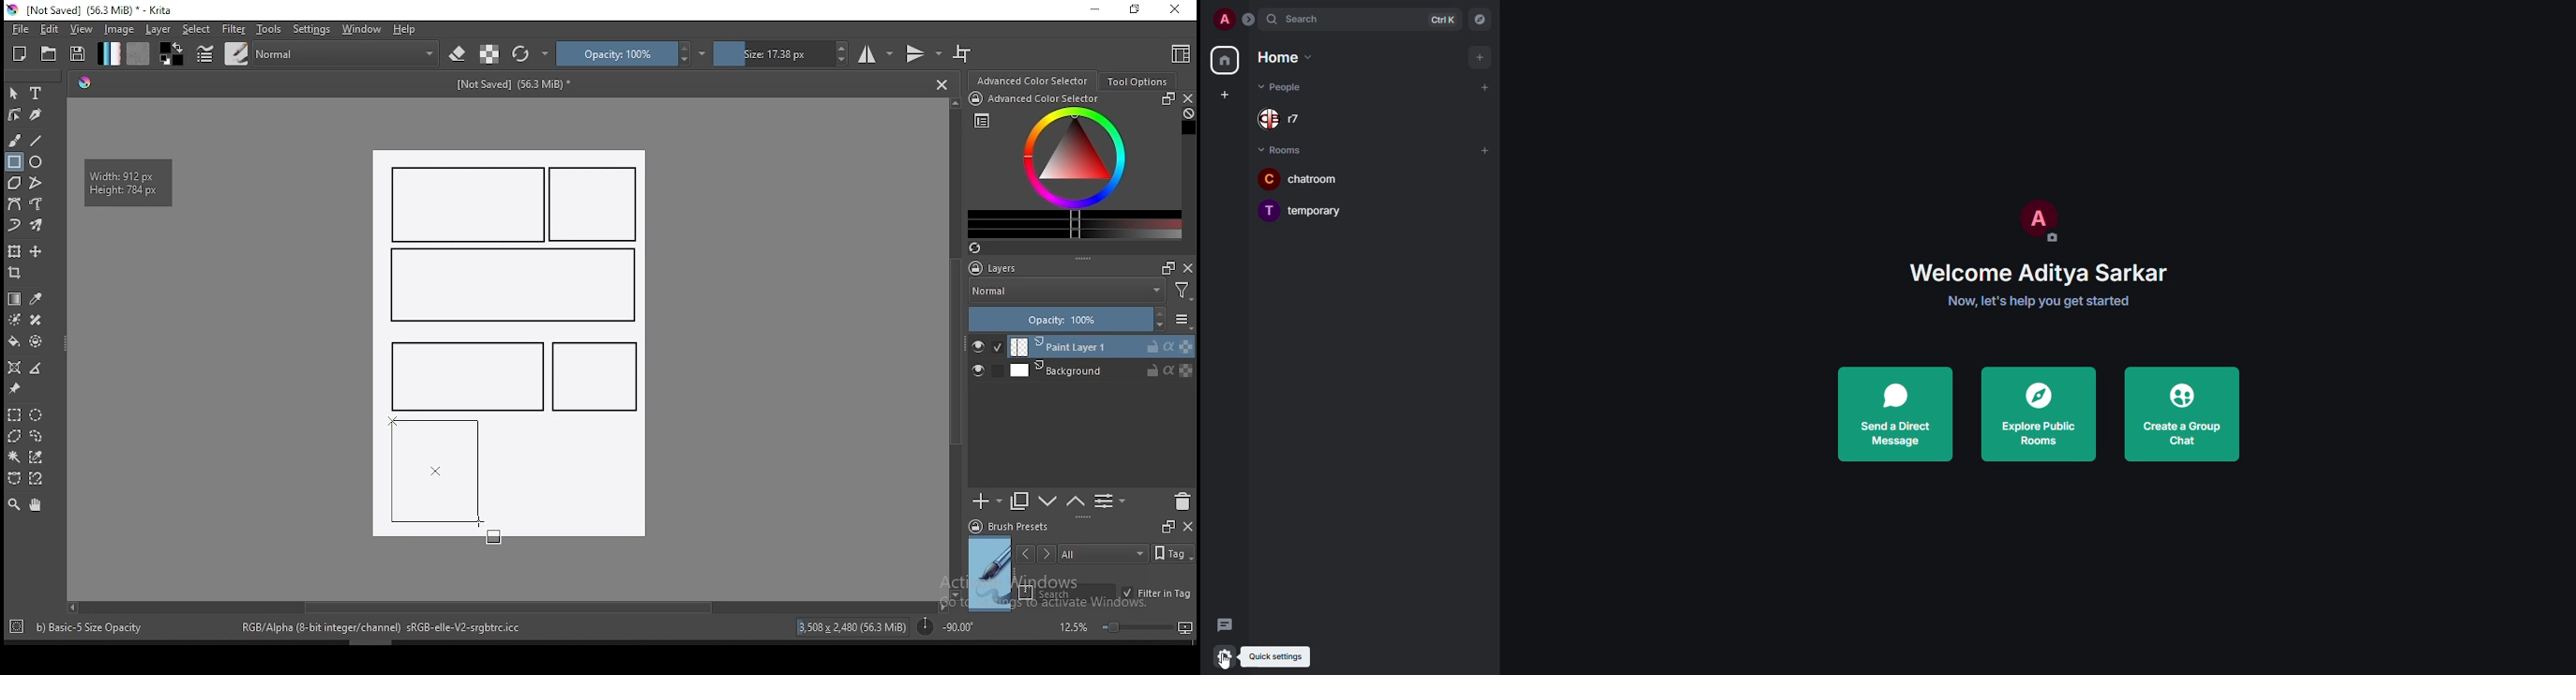 Image resolution: width=2576 pixels, height=700 pixels. Describe the element at coordinates (1101, 370) in the screenshot. I see `layer` at that location.